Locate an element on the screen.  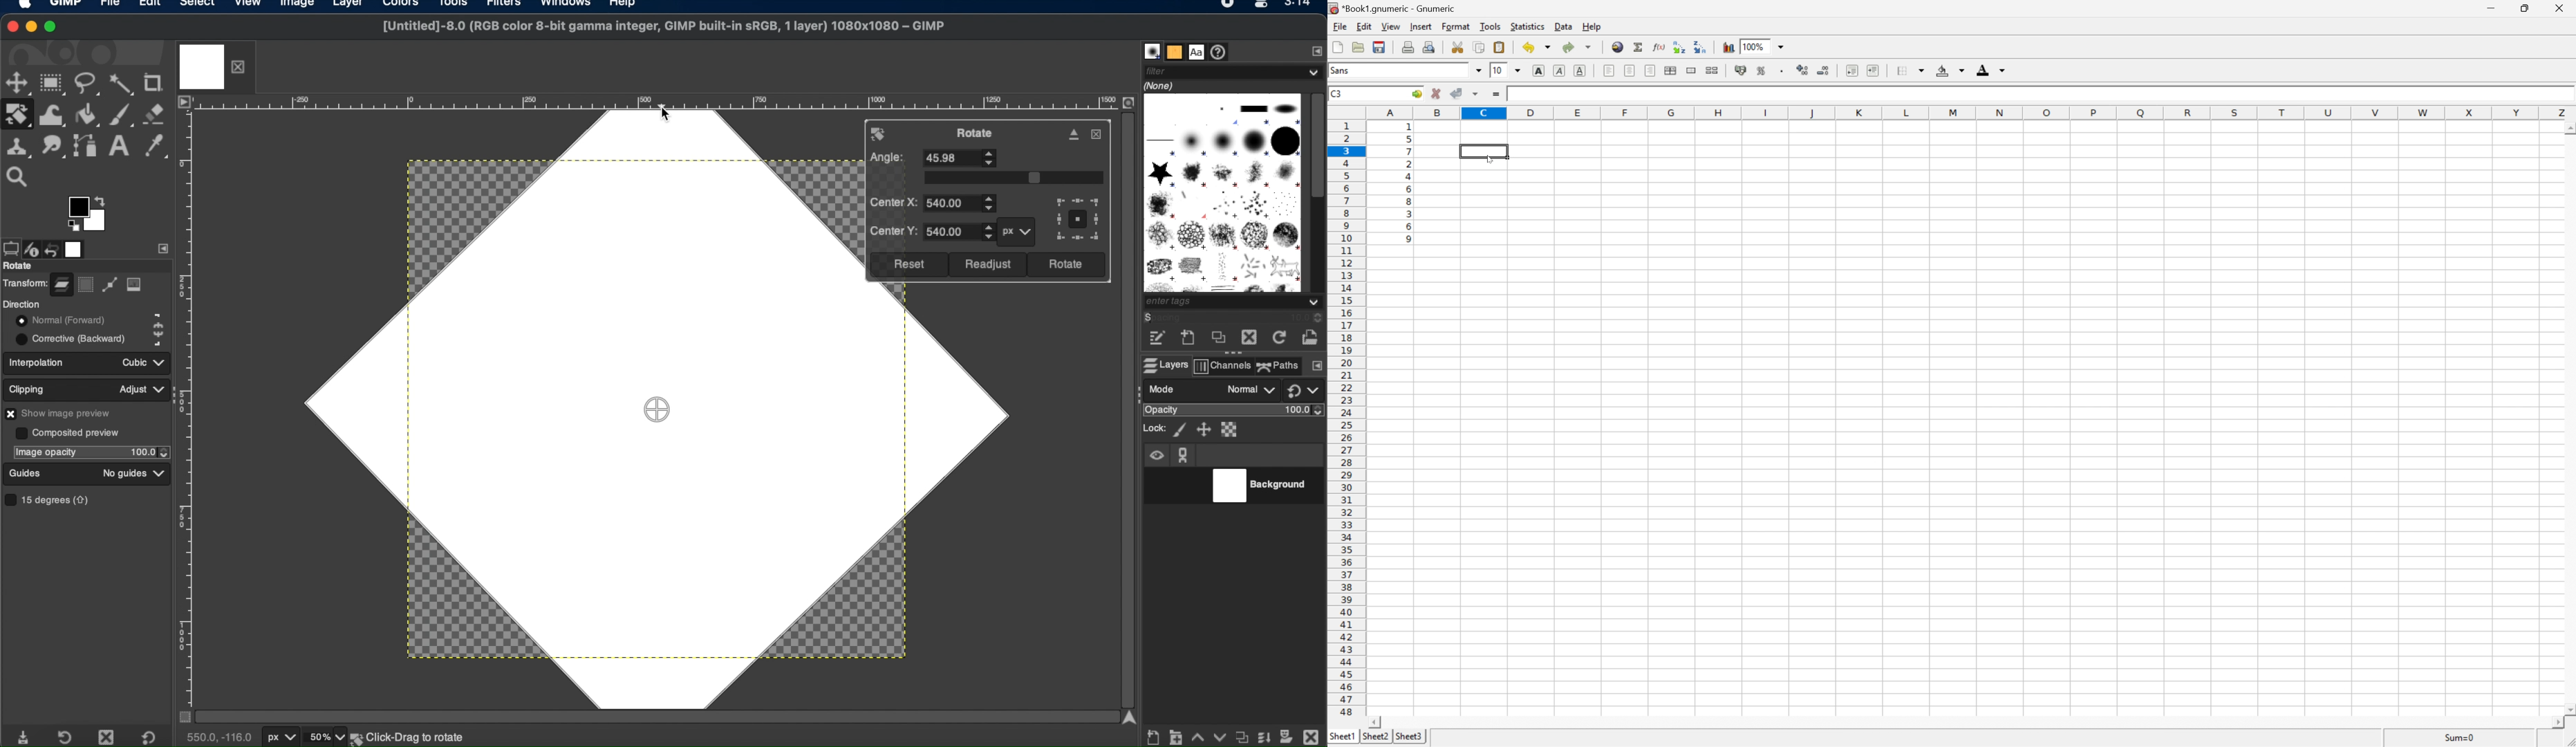
15 degrees is located at coordinates (50, 499).